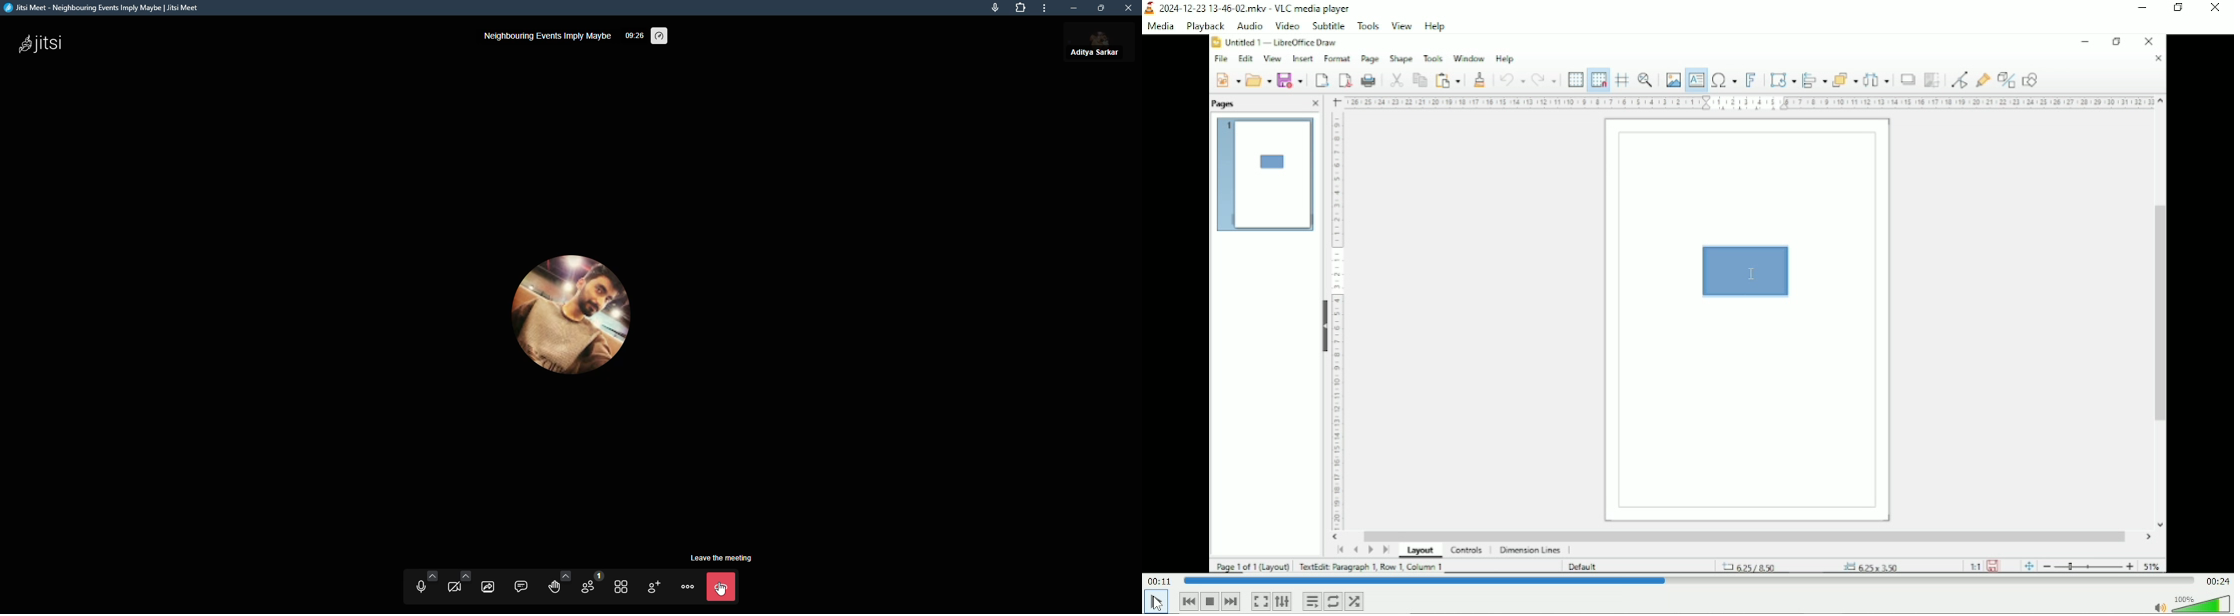 This screenshot has height=616, width=2240. Describe the element at coordinates (1188, 601) in the screenshot. I see `previous` at that location.